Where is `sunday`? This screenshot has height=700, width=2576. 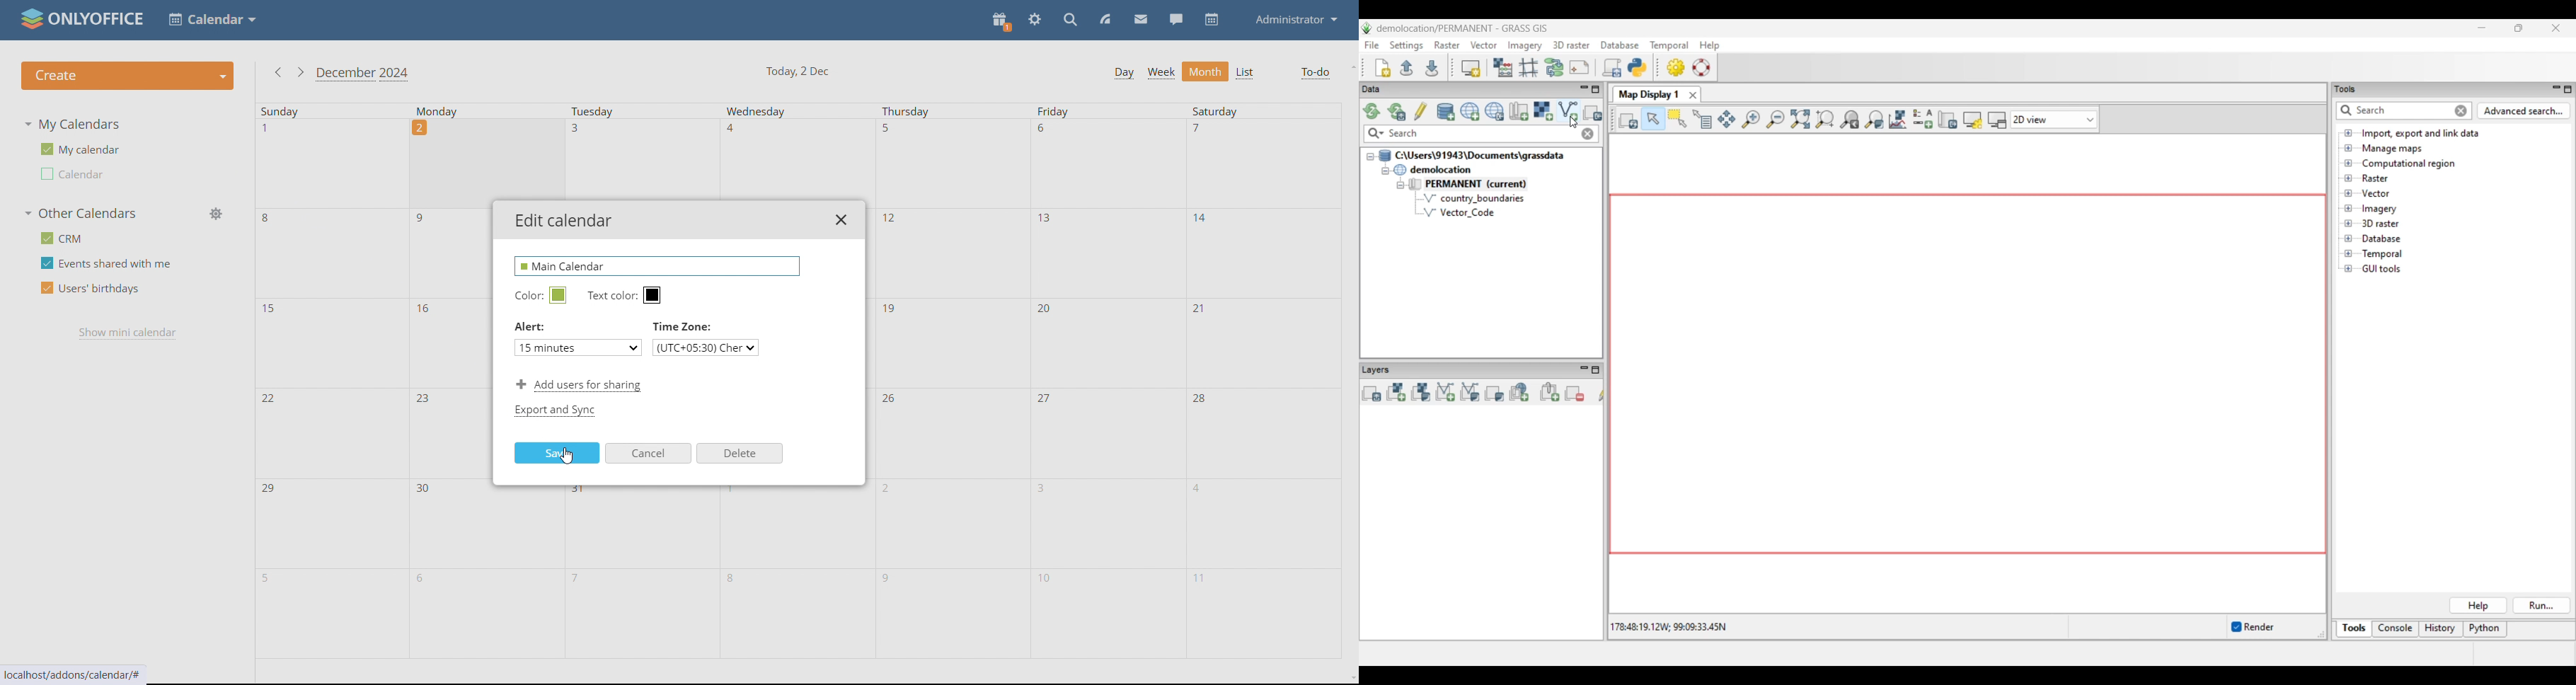 sunday is located at coordinates (318, 108).